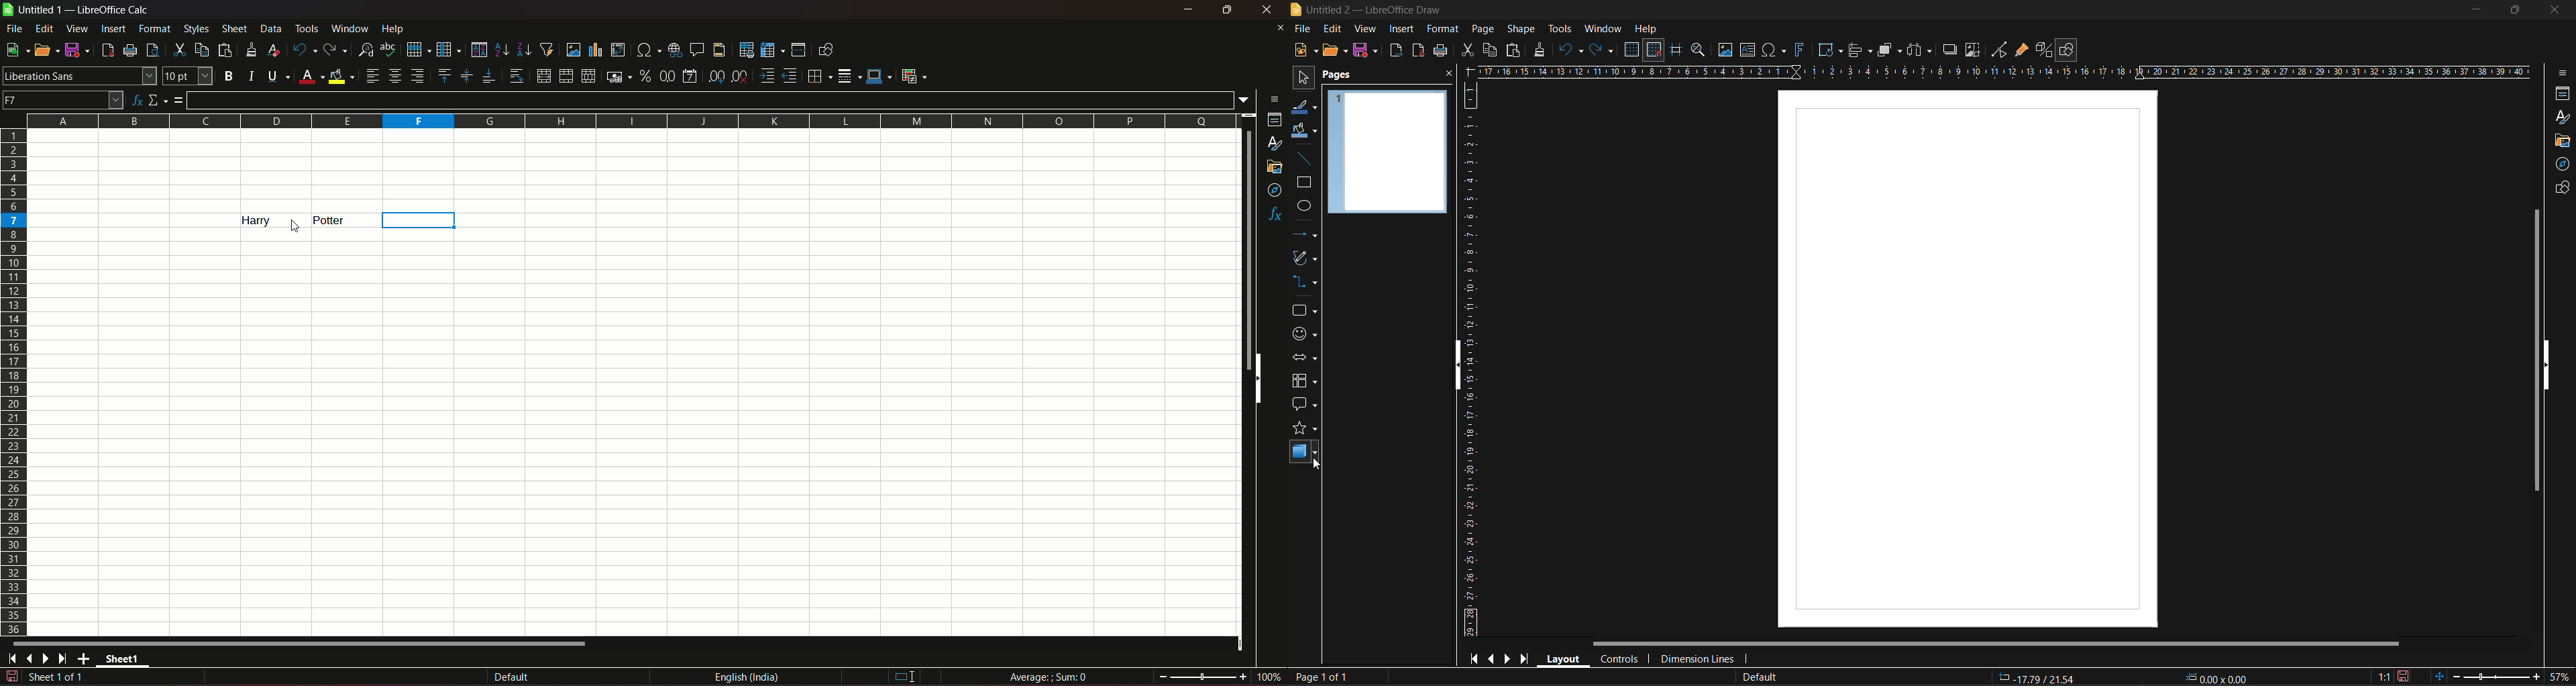  I want to click on print, so click(131, 52).